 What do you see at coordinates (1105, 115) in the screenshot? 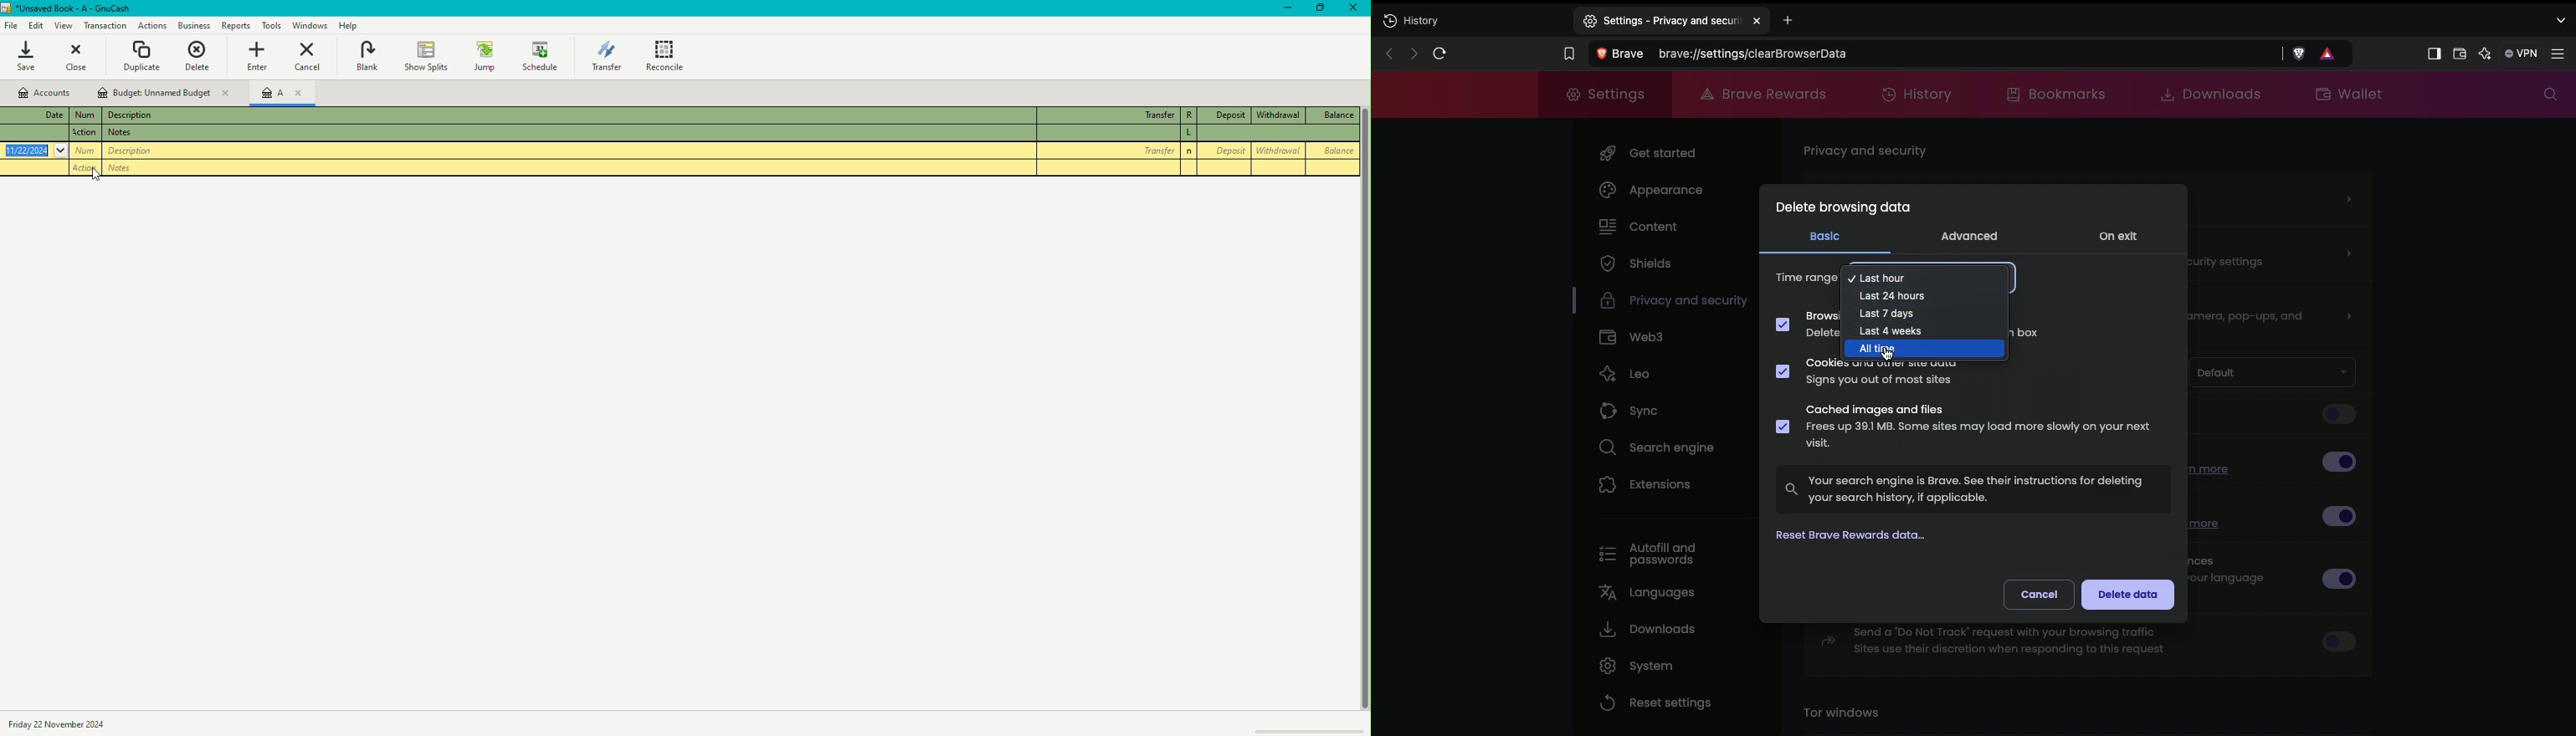
I see `Transfer` at bounding box center [1105, 115].